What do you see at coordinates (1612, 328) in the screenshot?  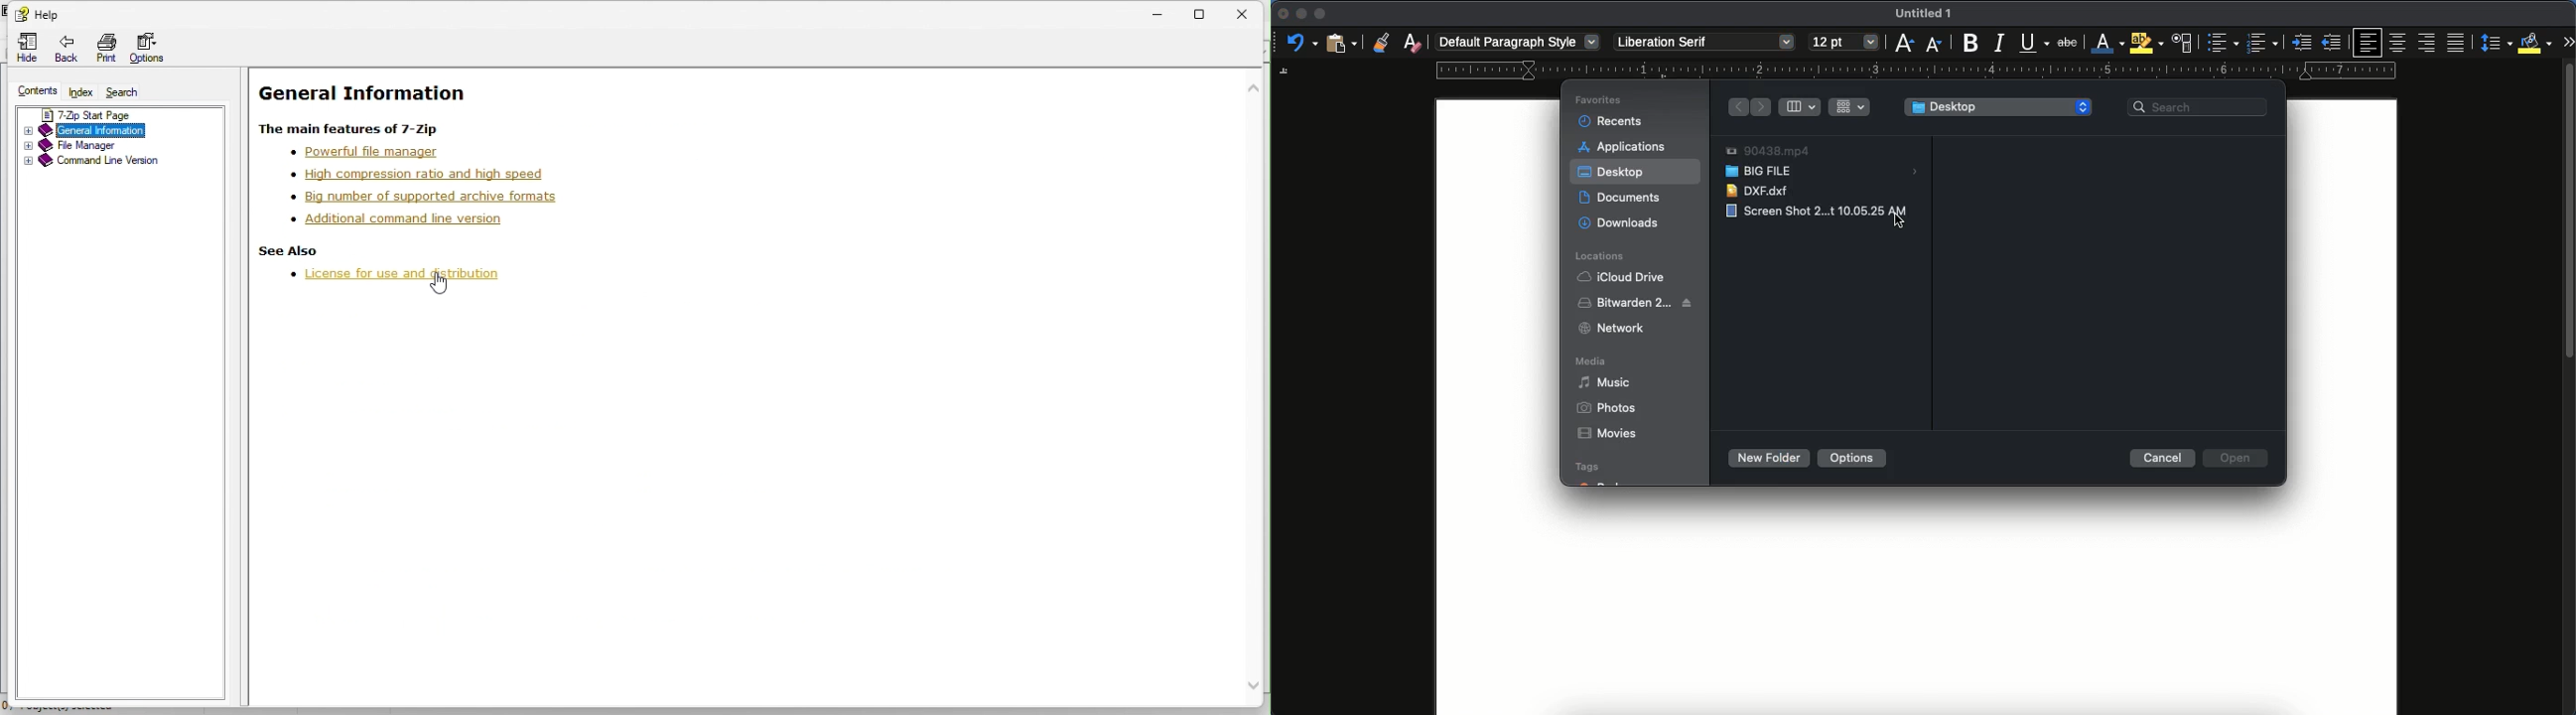 I see `network` at bounding box center [1612, 328].